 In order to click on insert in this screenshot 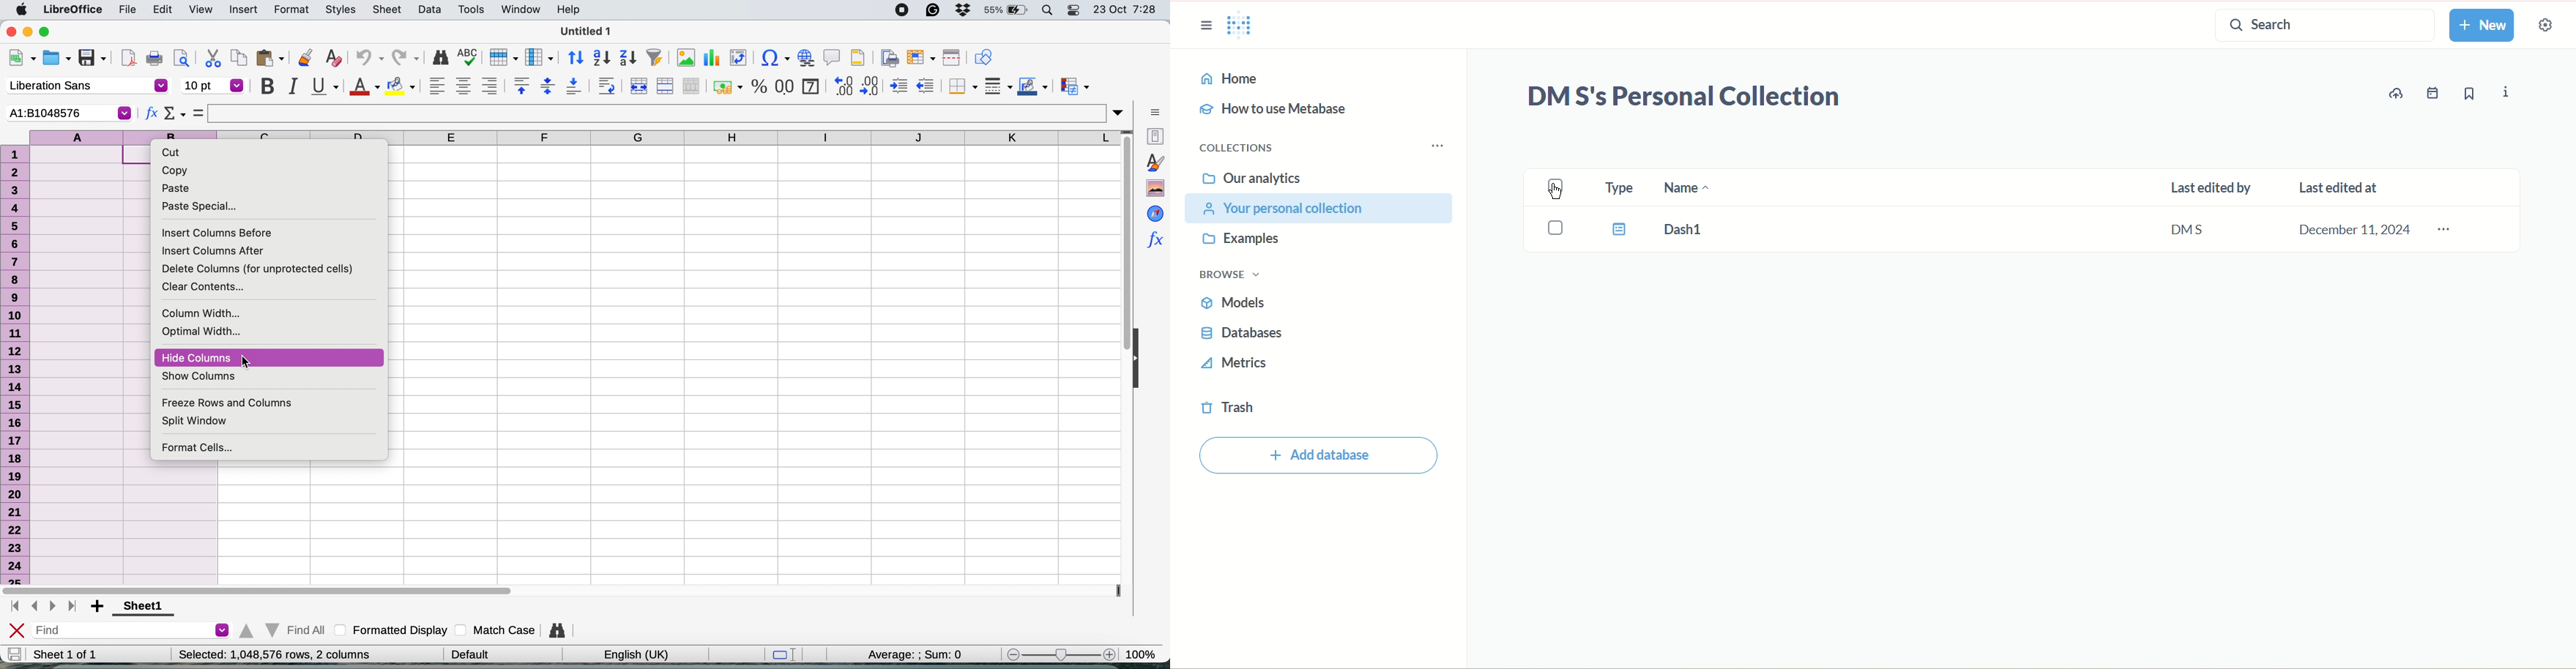, I will do `click(241, 10)`.